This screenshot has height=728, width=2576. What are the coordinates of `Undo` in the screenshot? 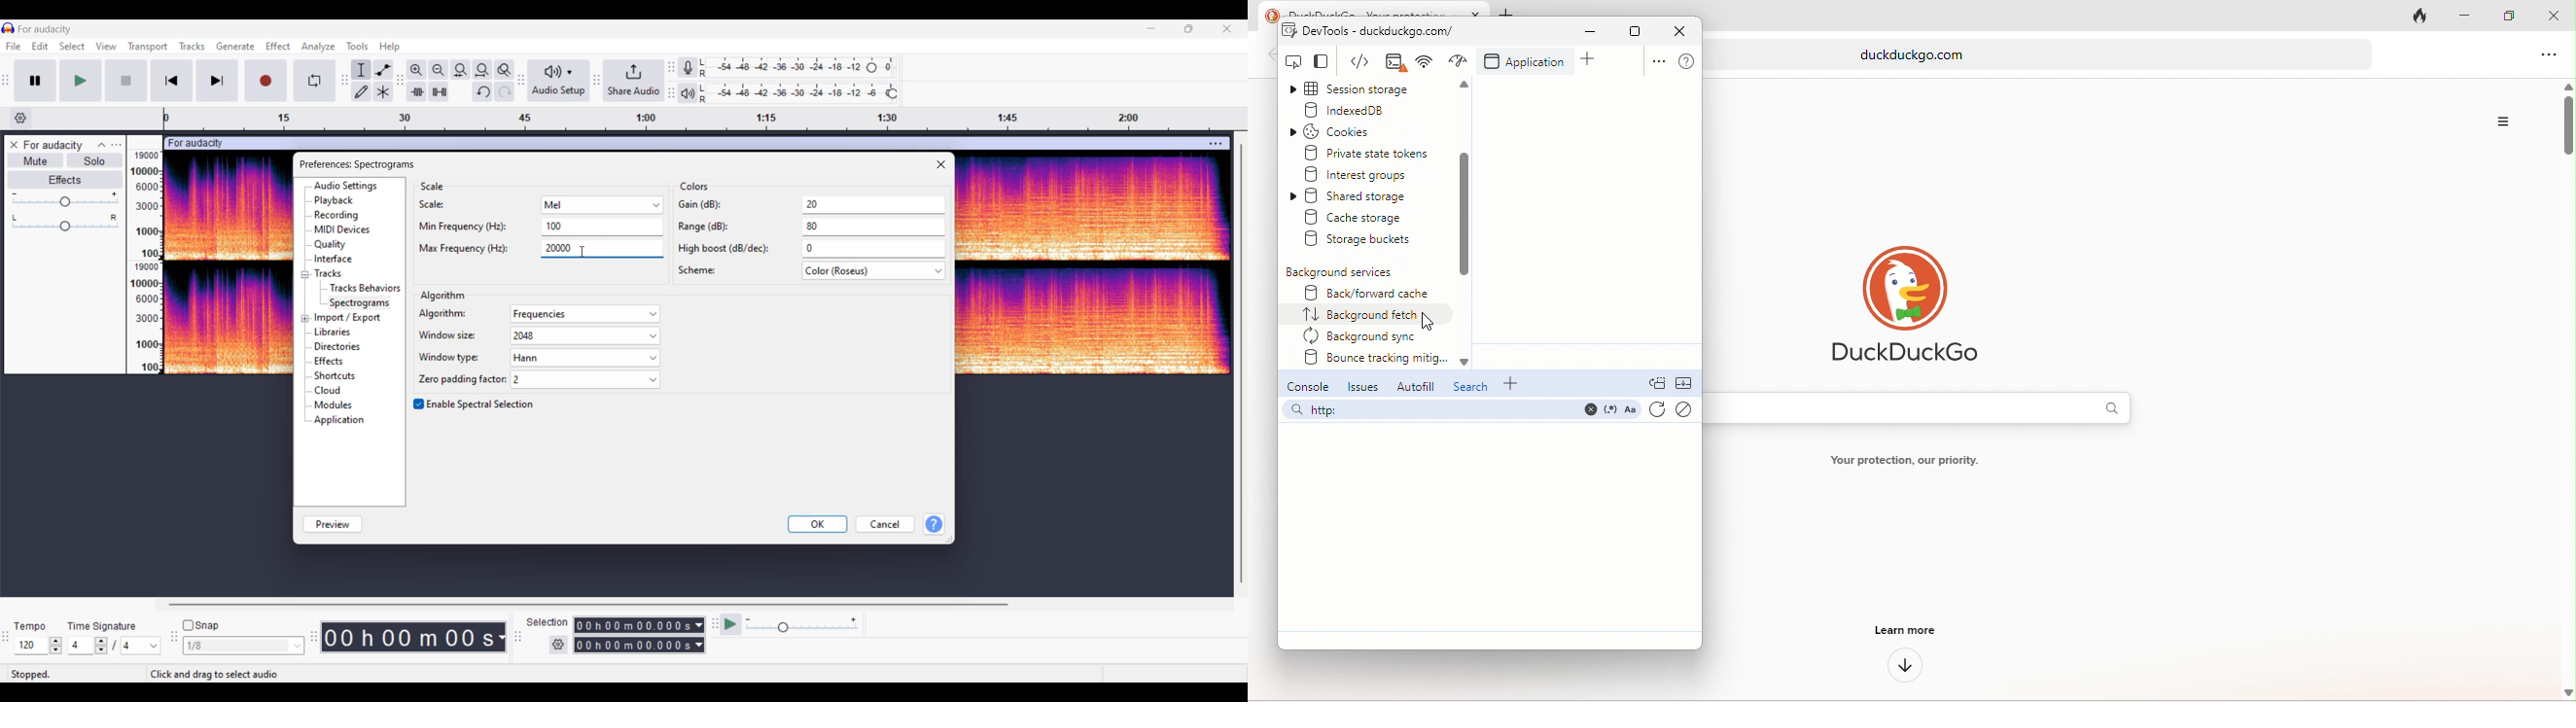 It's located at (482, 92).